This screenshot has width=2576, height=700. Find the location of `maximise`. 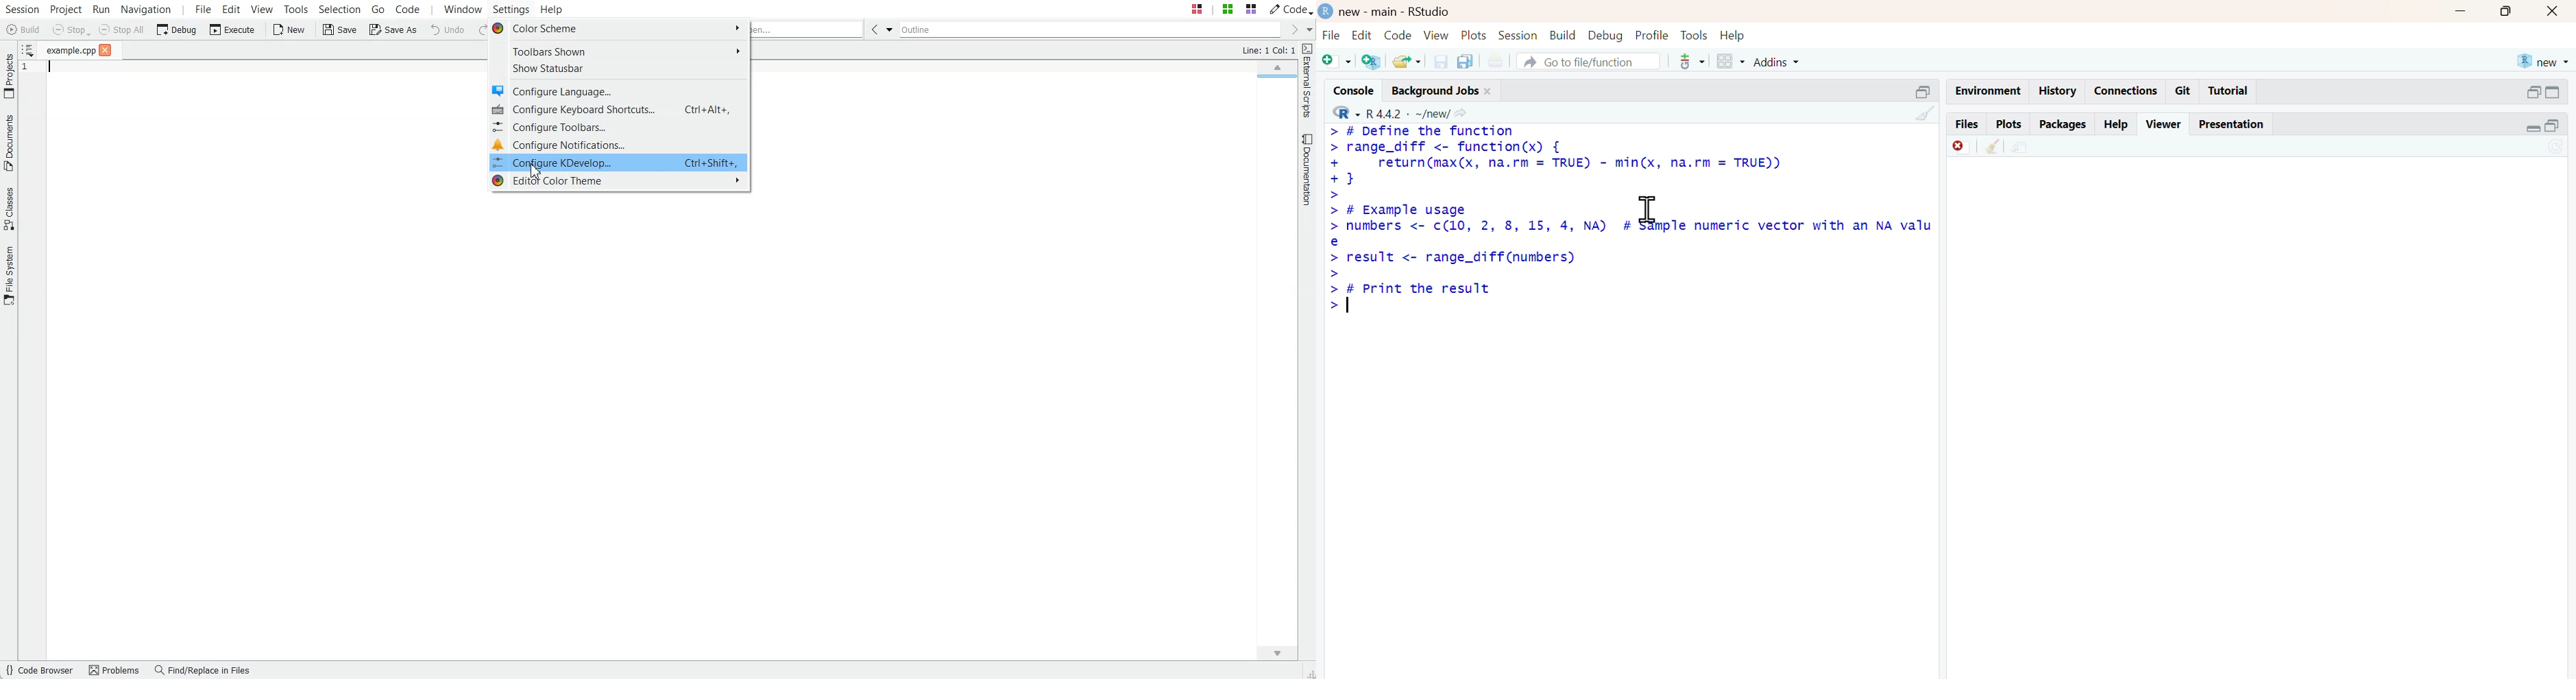

maximise is located at coordinates (2507, 10).